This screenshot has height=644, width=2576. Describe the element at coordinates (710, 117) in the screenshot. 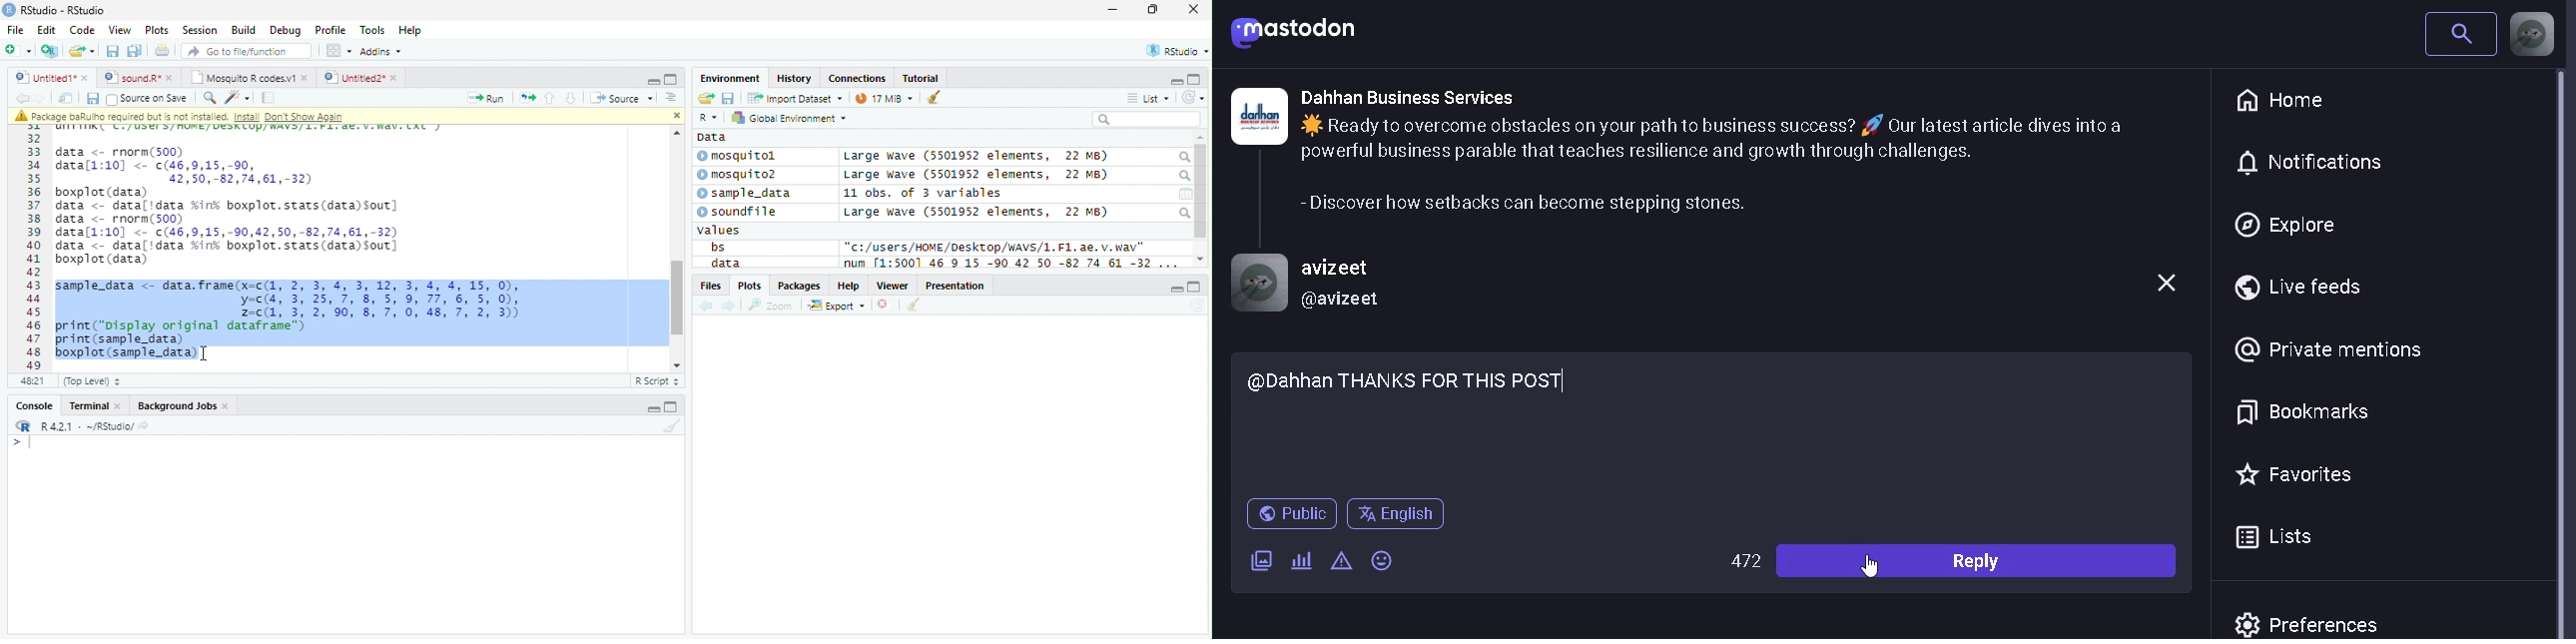

I see `R` at that location.